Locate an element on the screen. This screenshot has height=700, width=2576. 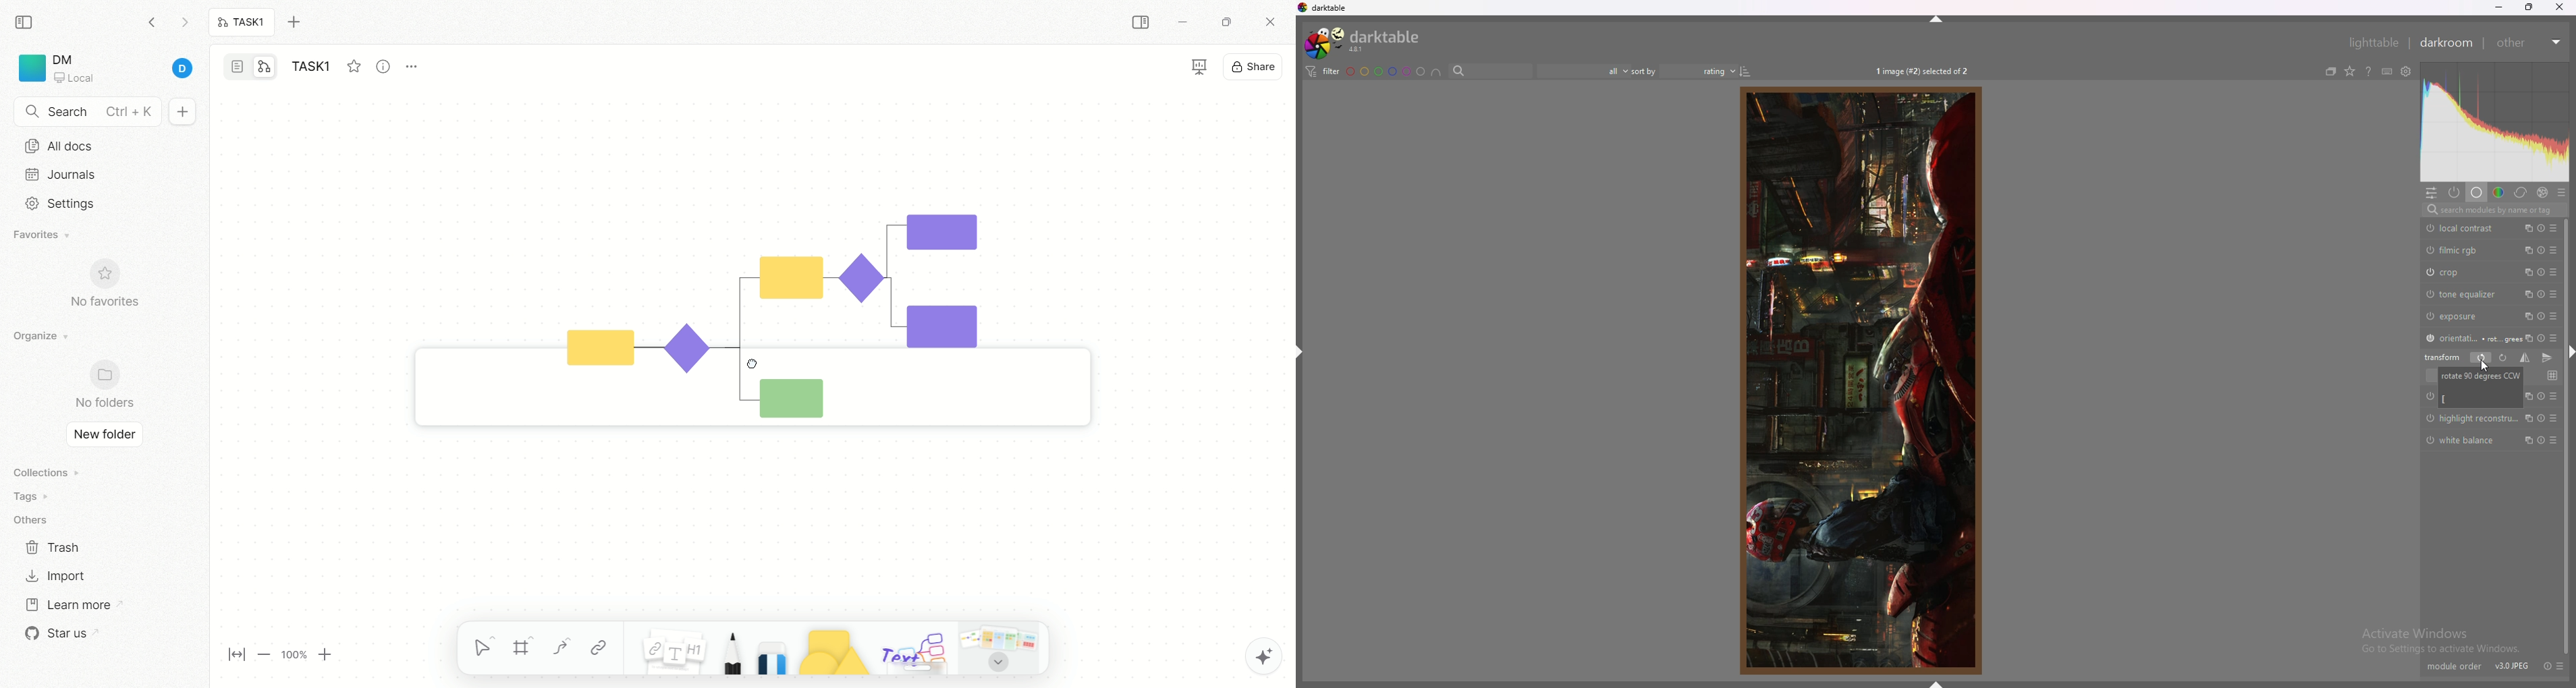
organize is located at coordinates (37, 337).